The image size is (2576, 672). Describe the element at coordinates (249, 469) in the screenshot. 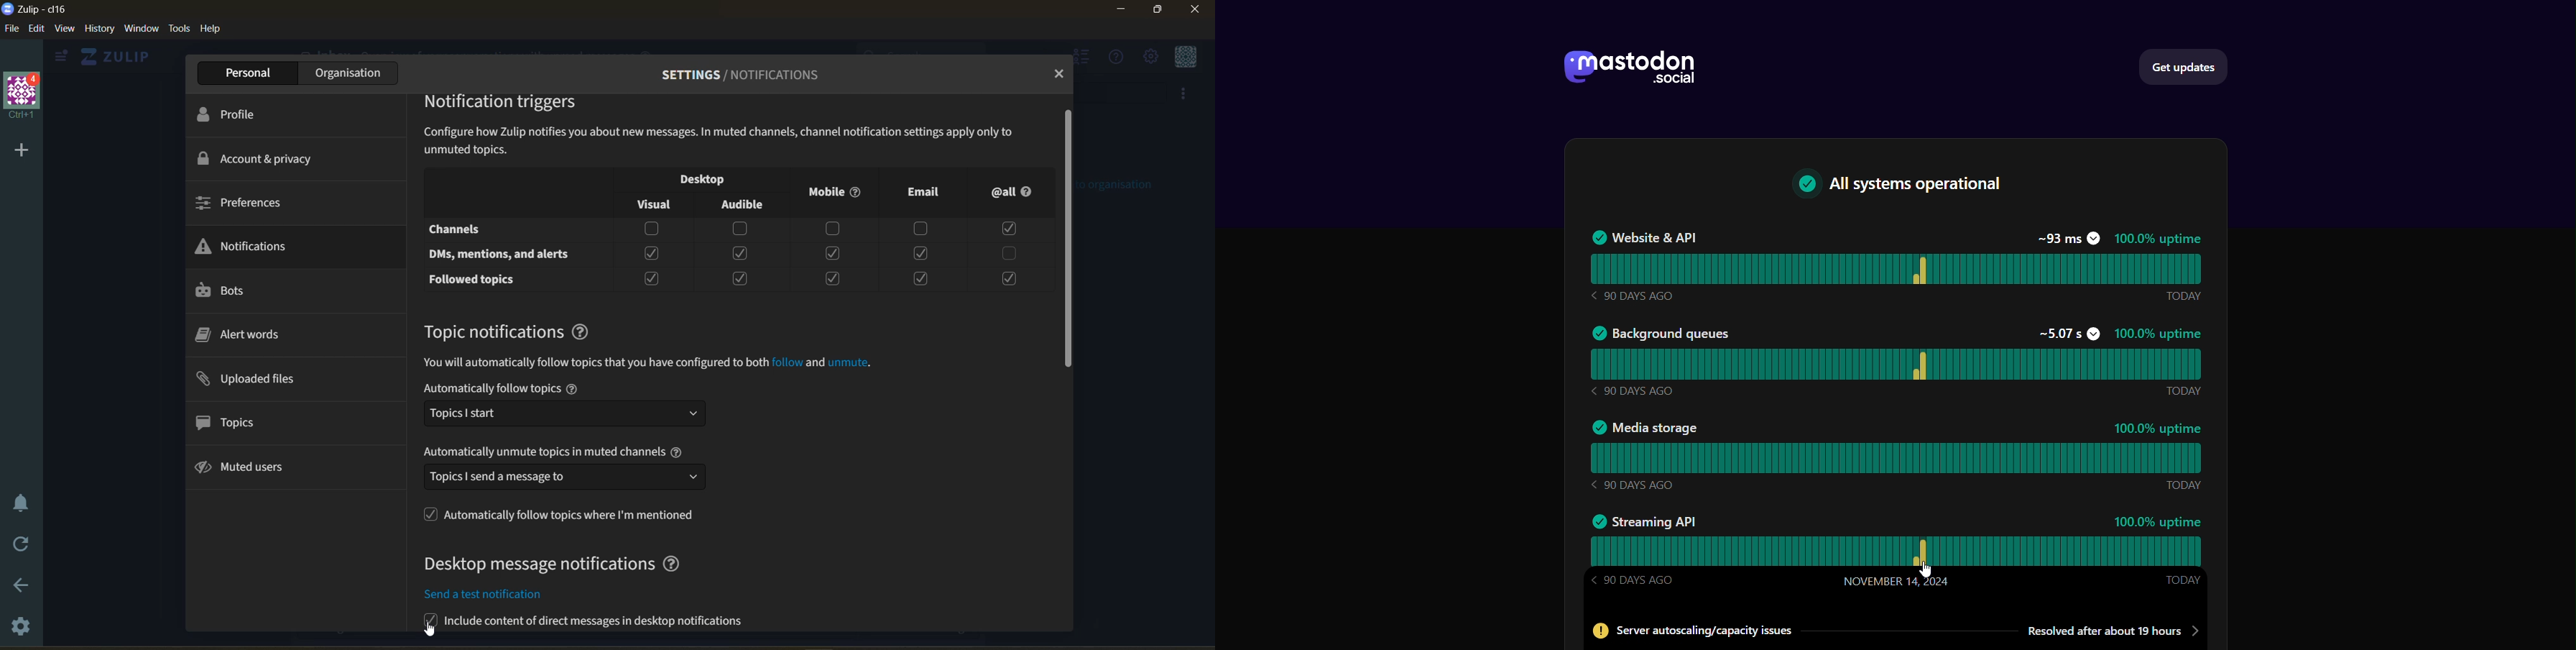

I see `muted users` at that location.